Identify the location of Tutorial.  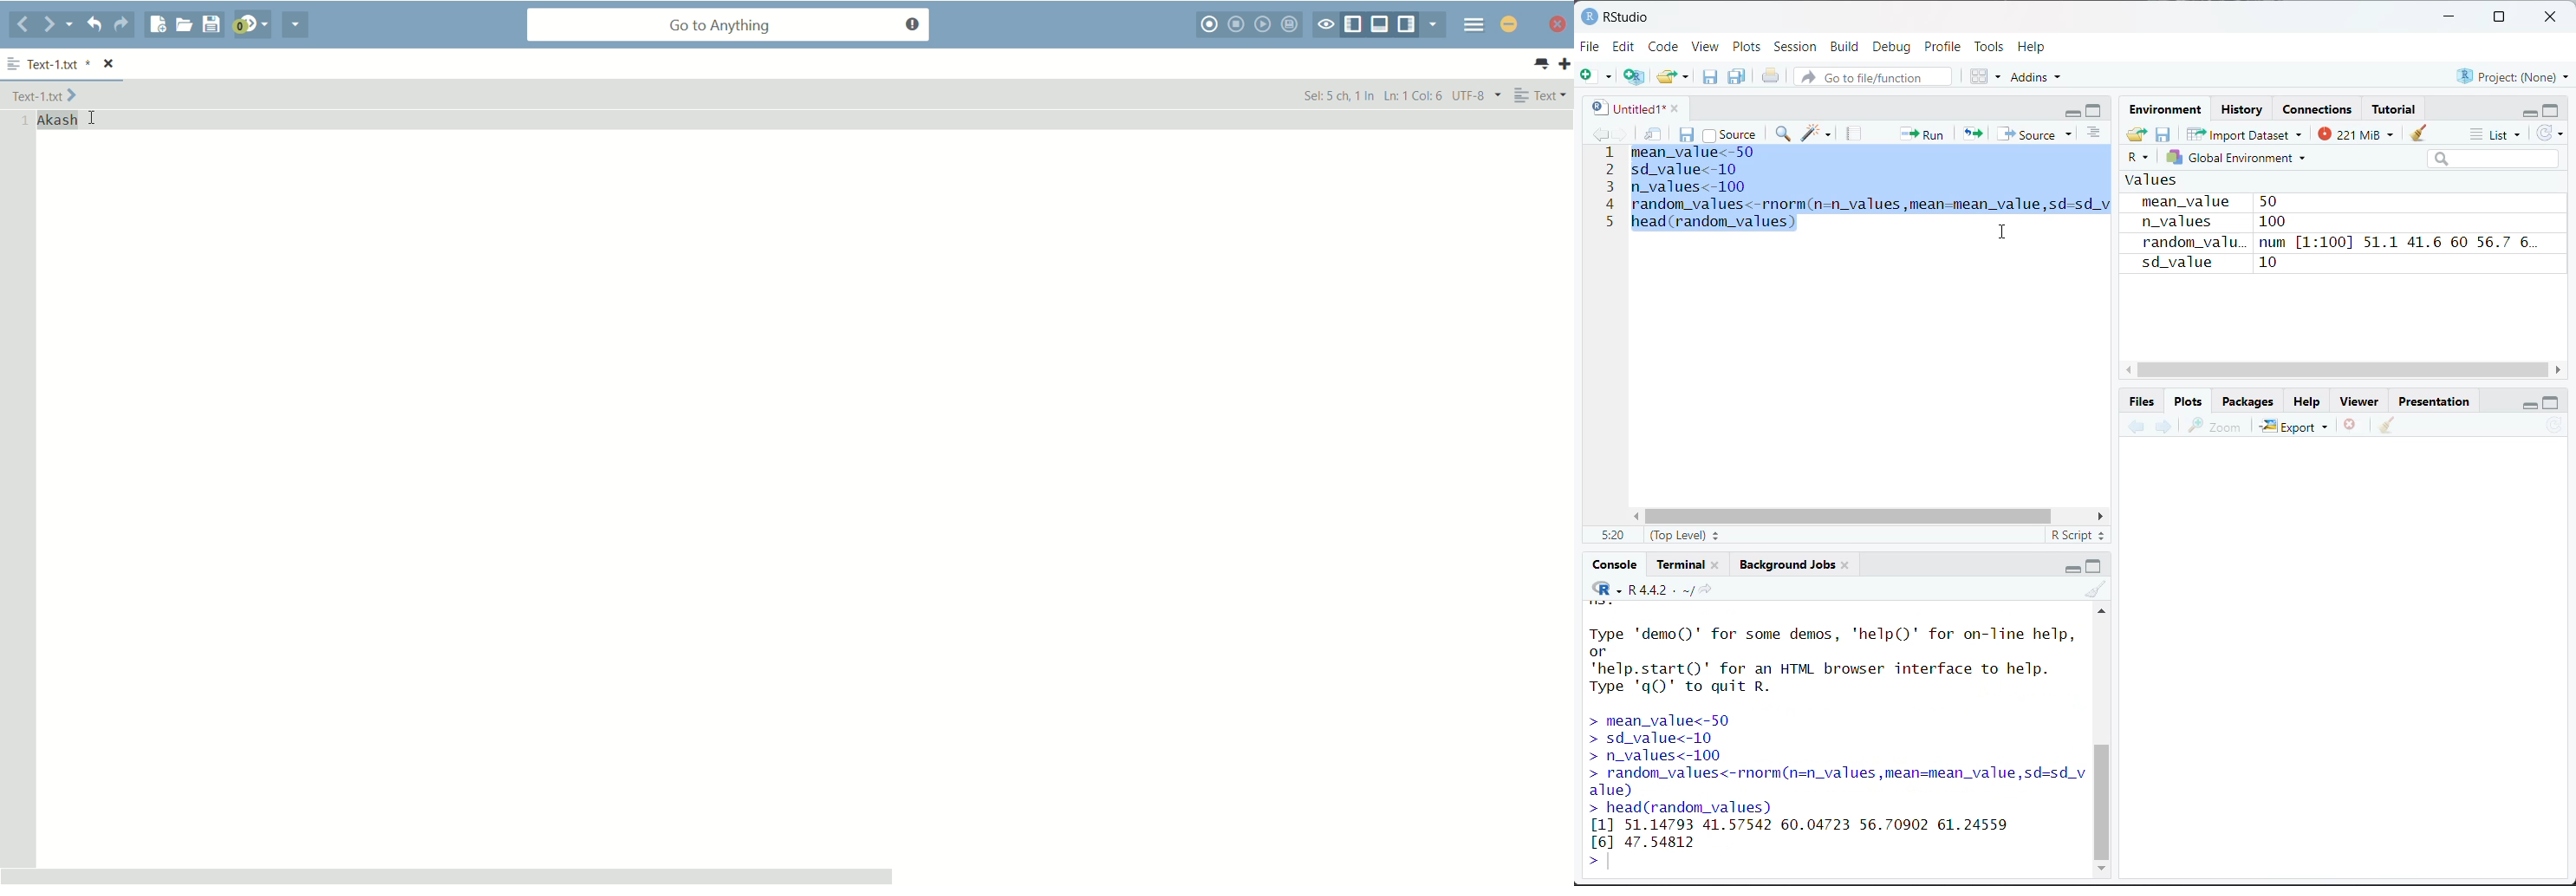
(2396, 107).